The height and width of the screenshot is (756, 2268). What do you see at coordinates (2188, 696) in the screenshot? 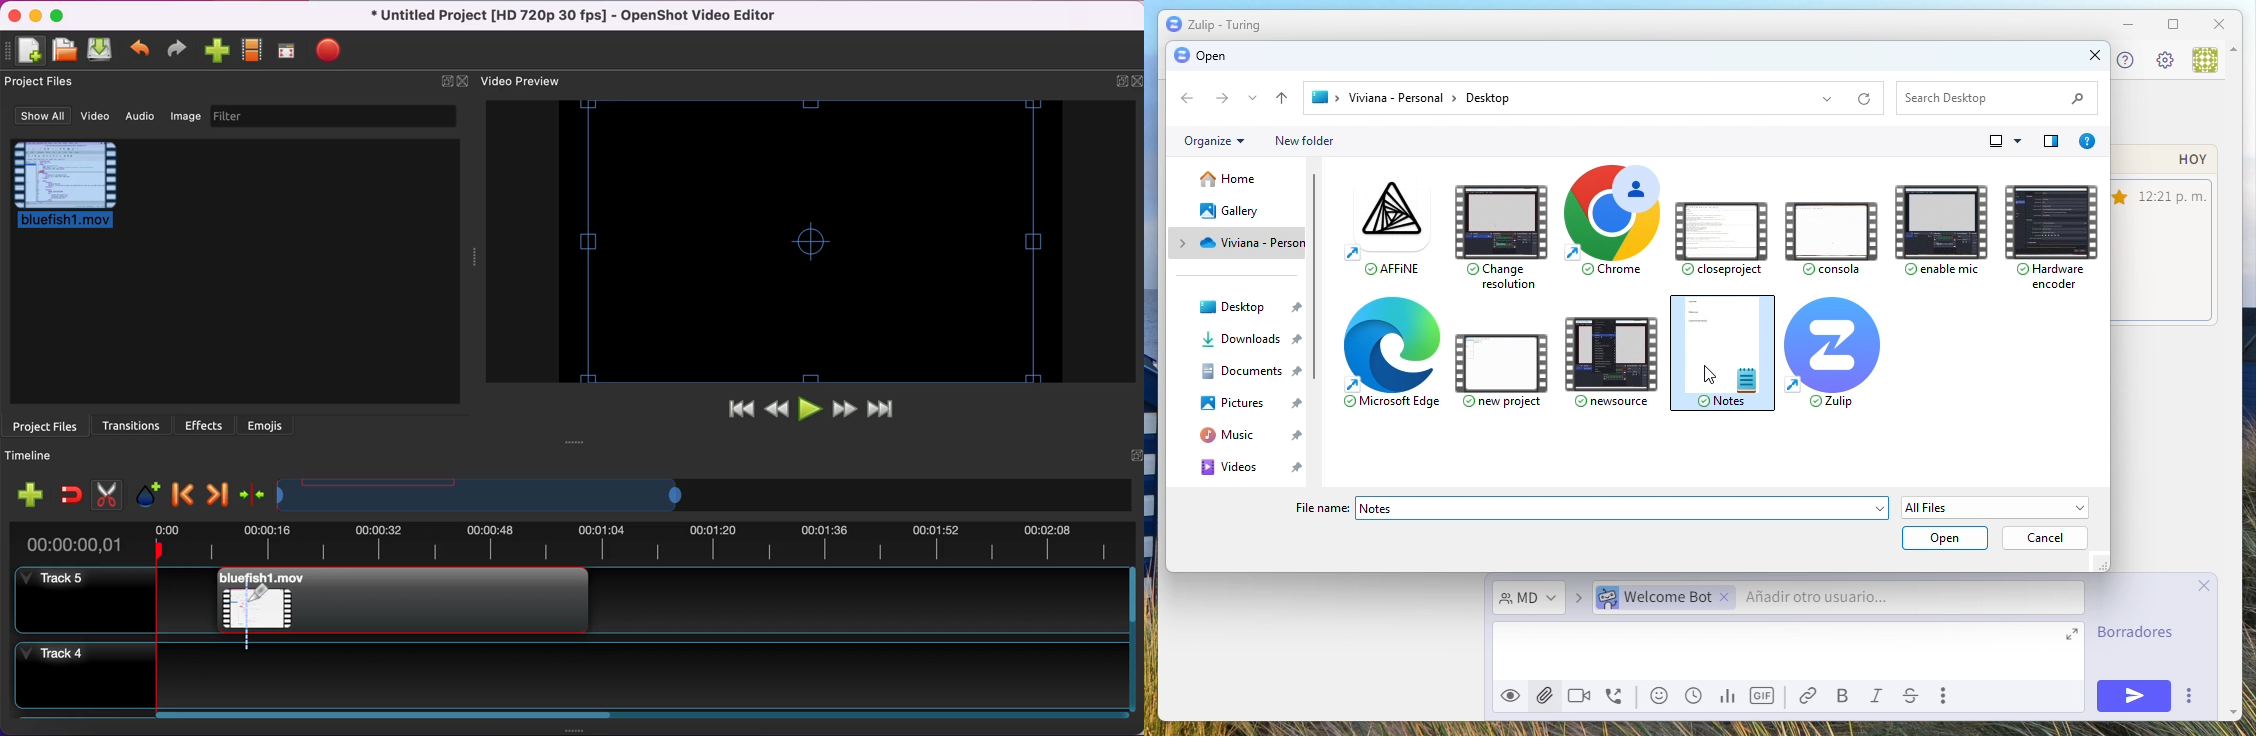
I see `more` at bounding box center [2188, 696].